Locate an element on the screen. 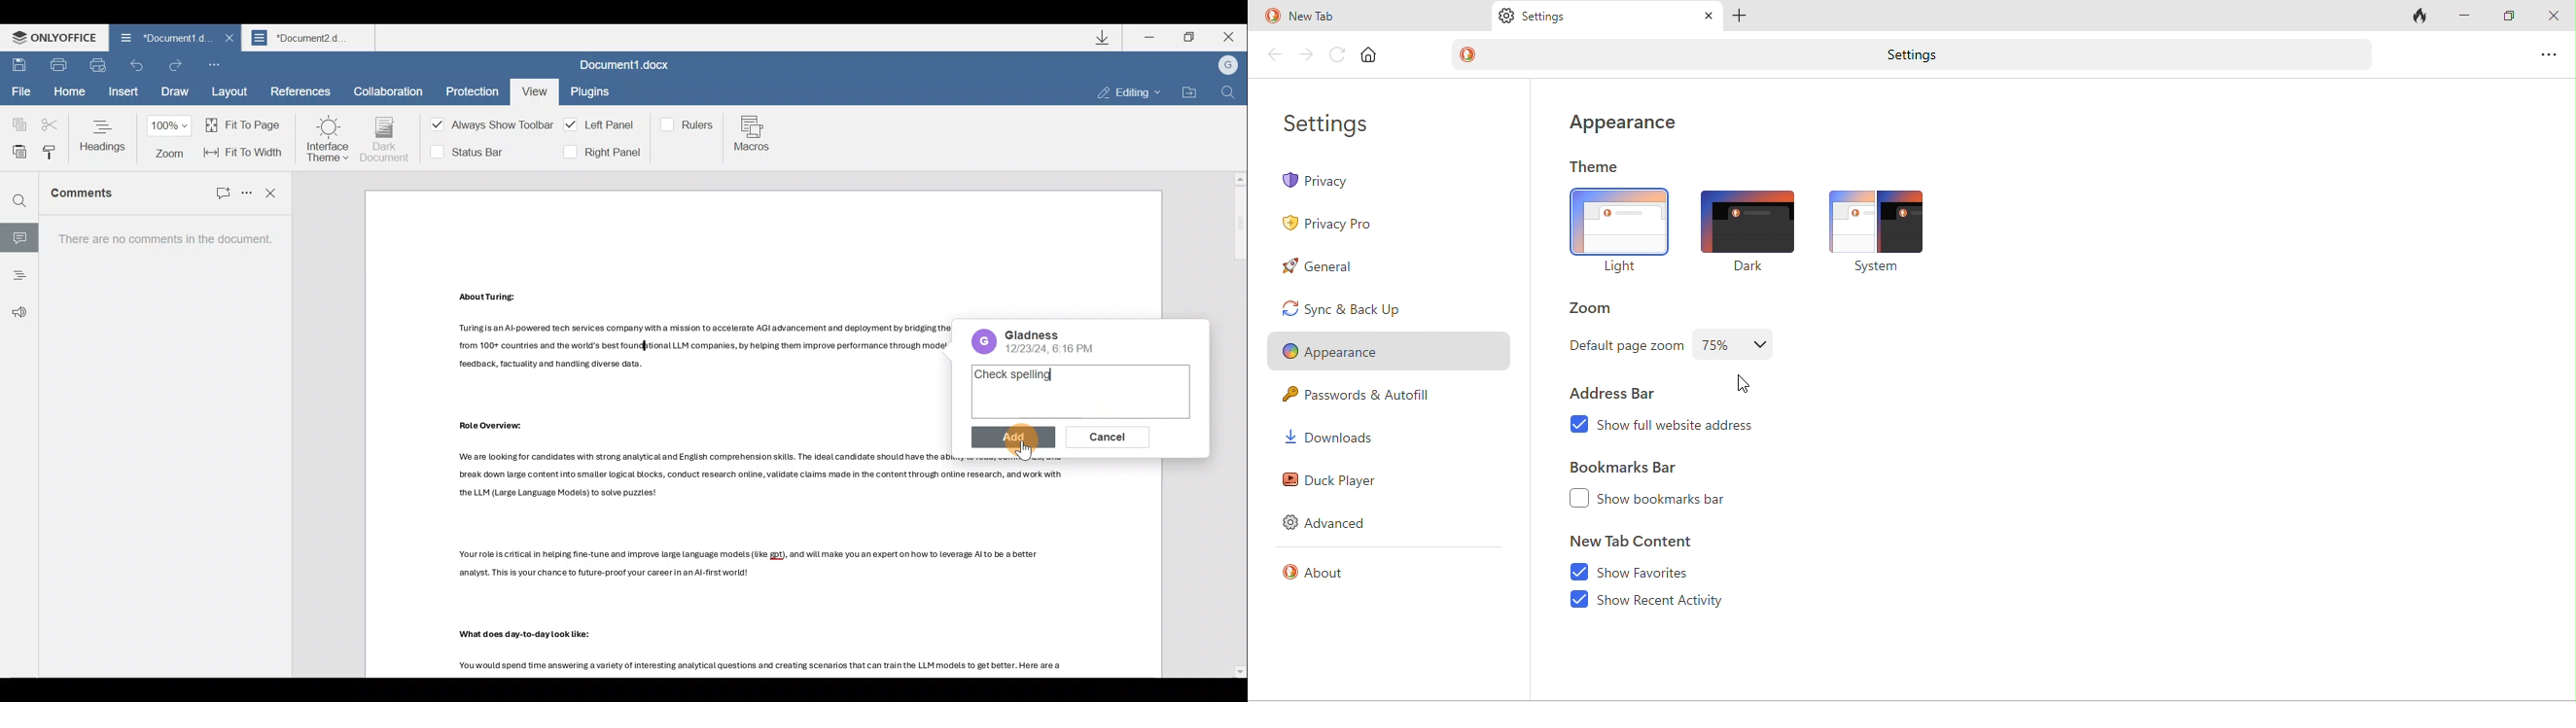 The width and height of the screenshot is (2576, 728). settings is located at coordinates (1336, 127).